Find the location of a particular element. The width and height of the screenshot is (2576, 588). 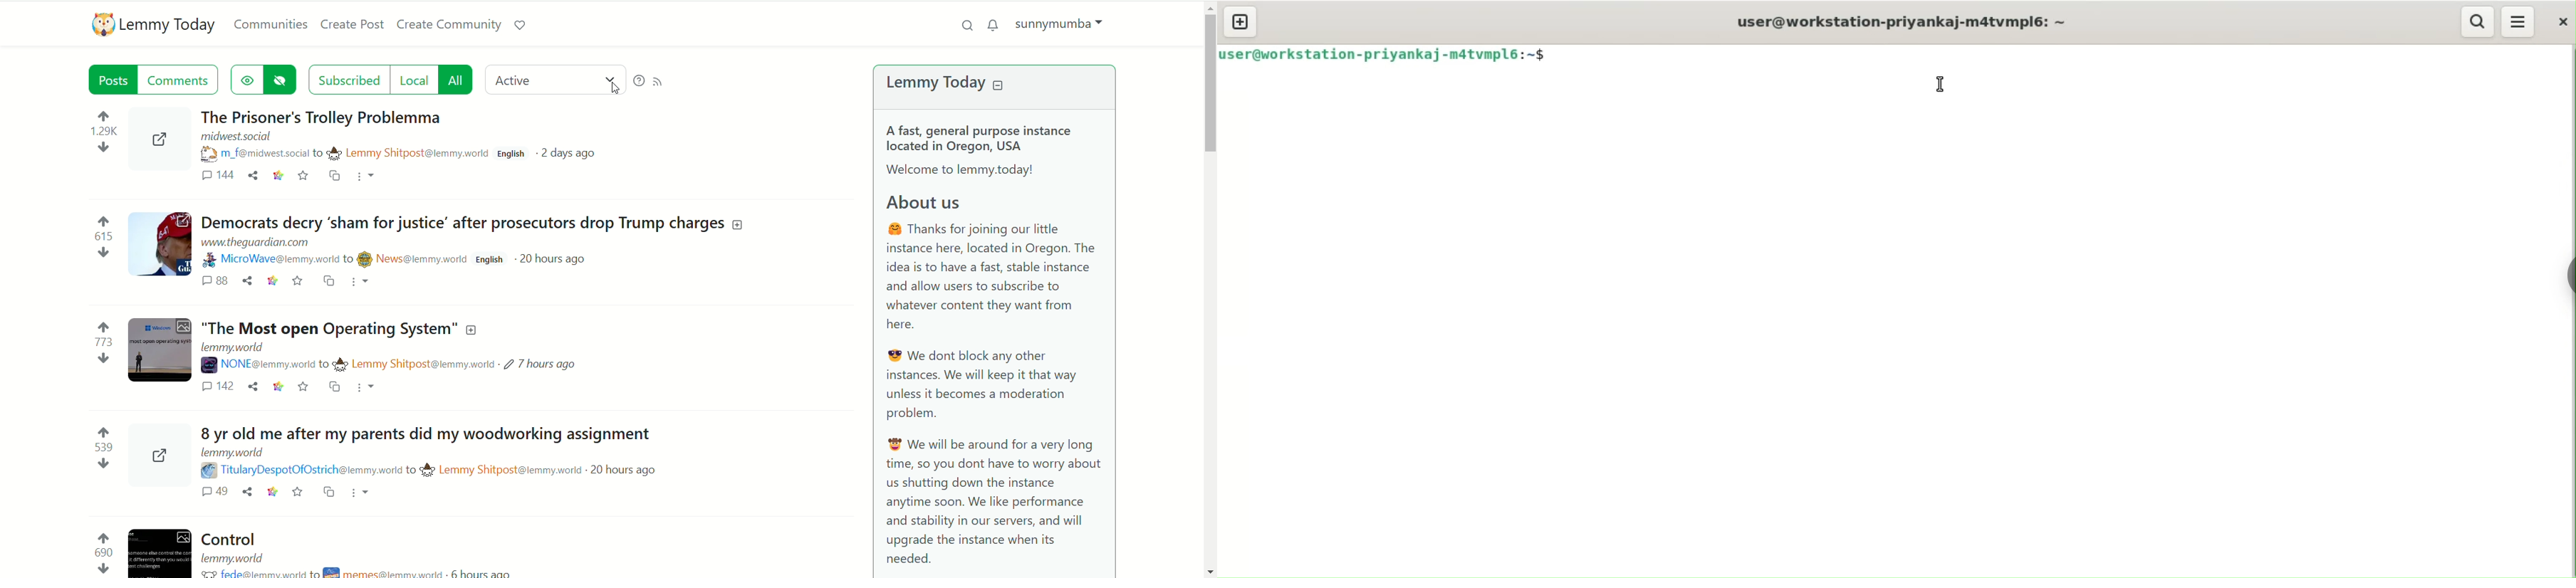

Active(sort by) is located at coordinates (554, 80).